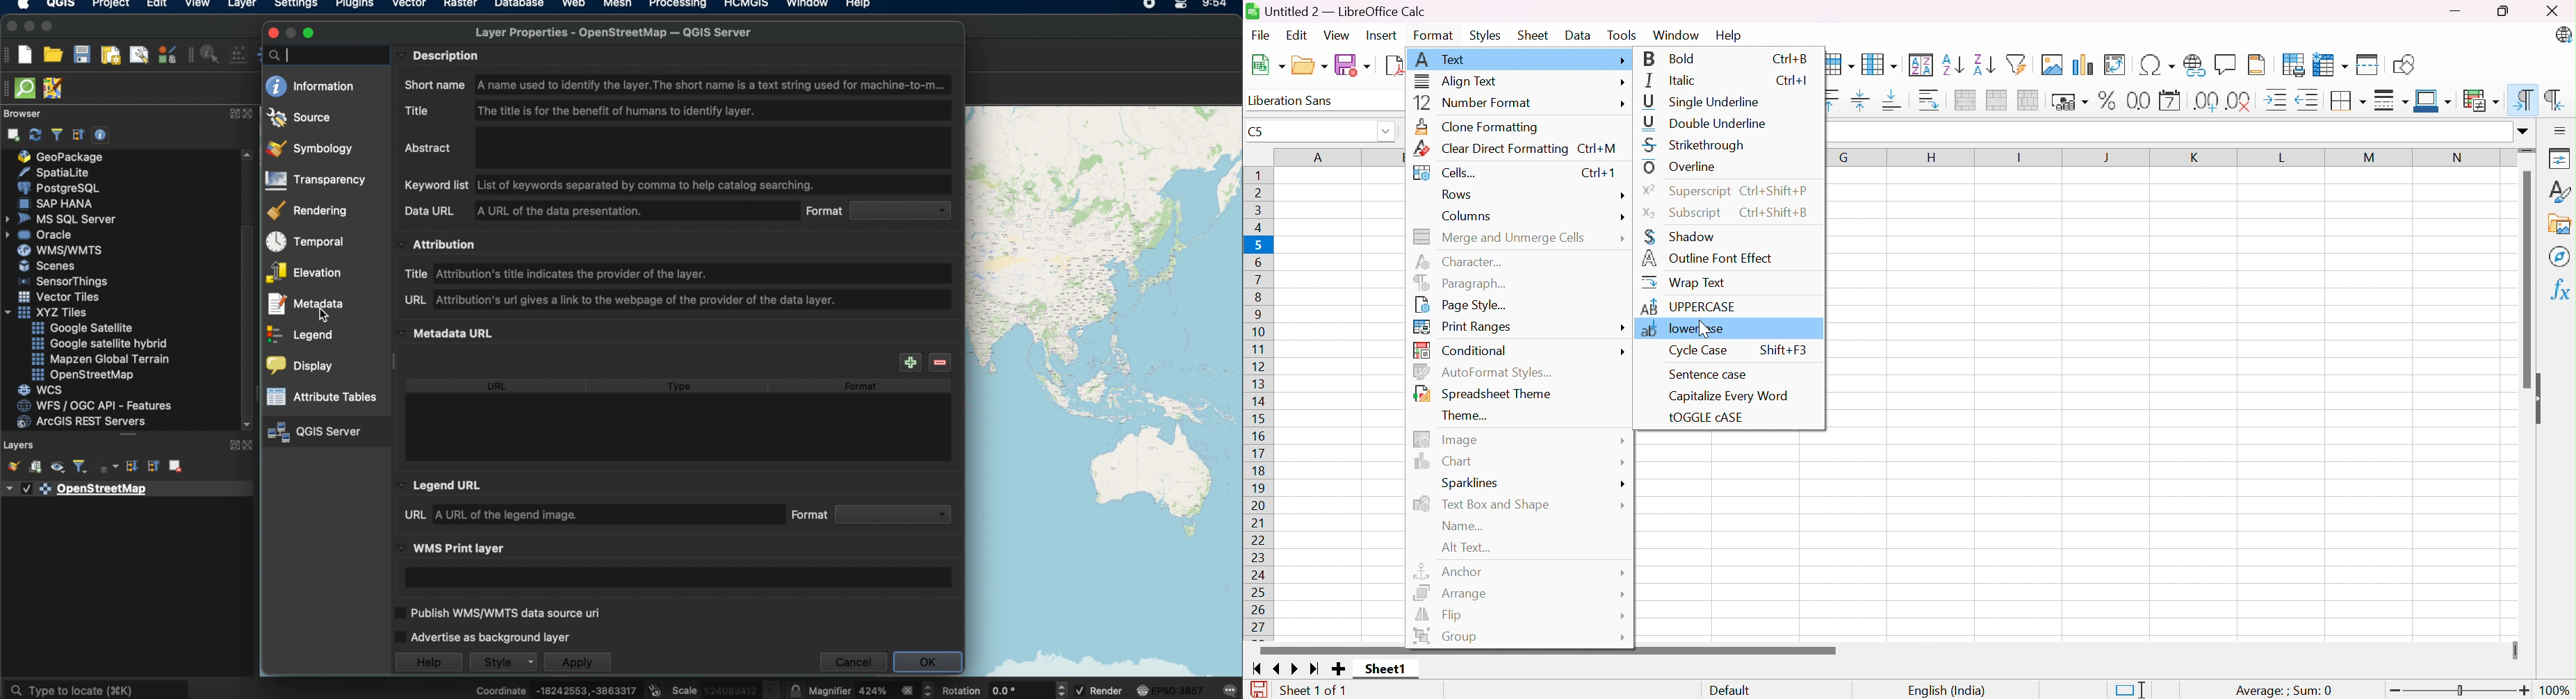 Image resolution: width=2576 pixels, height=700 pixels. Describe the element at coordinates (49, 26) in the screenshot. I see `maximize` at that location.